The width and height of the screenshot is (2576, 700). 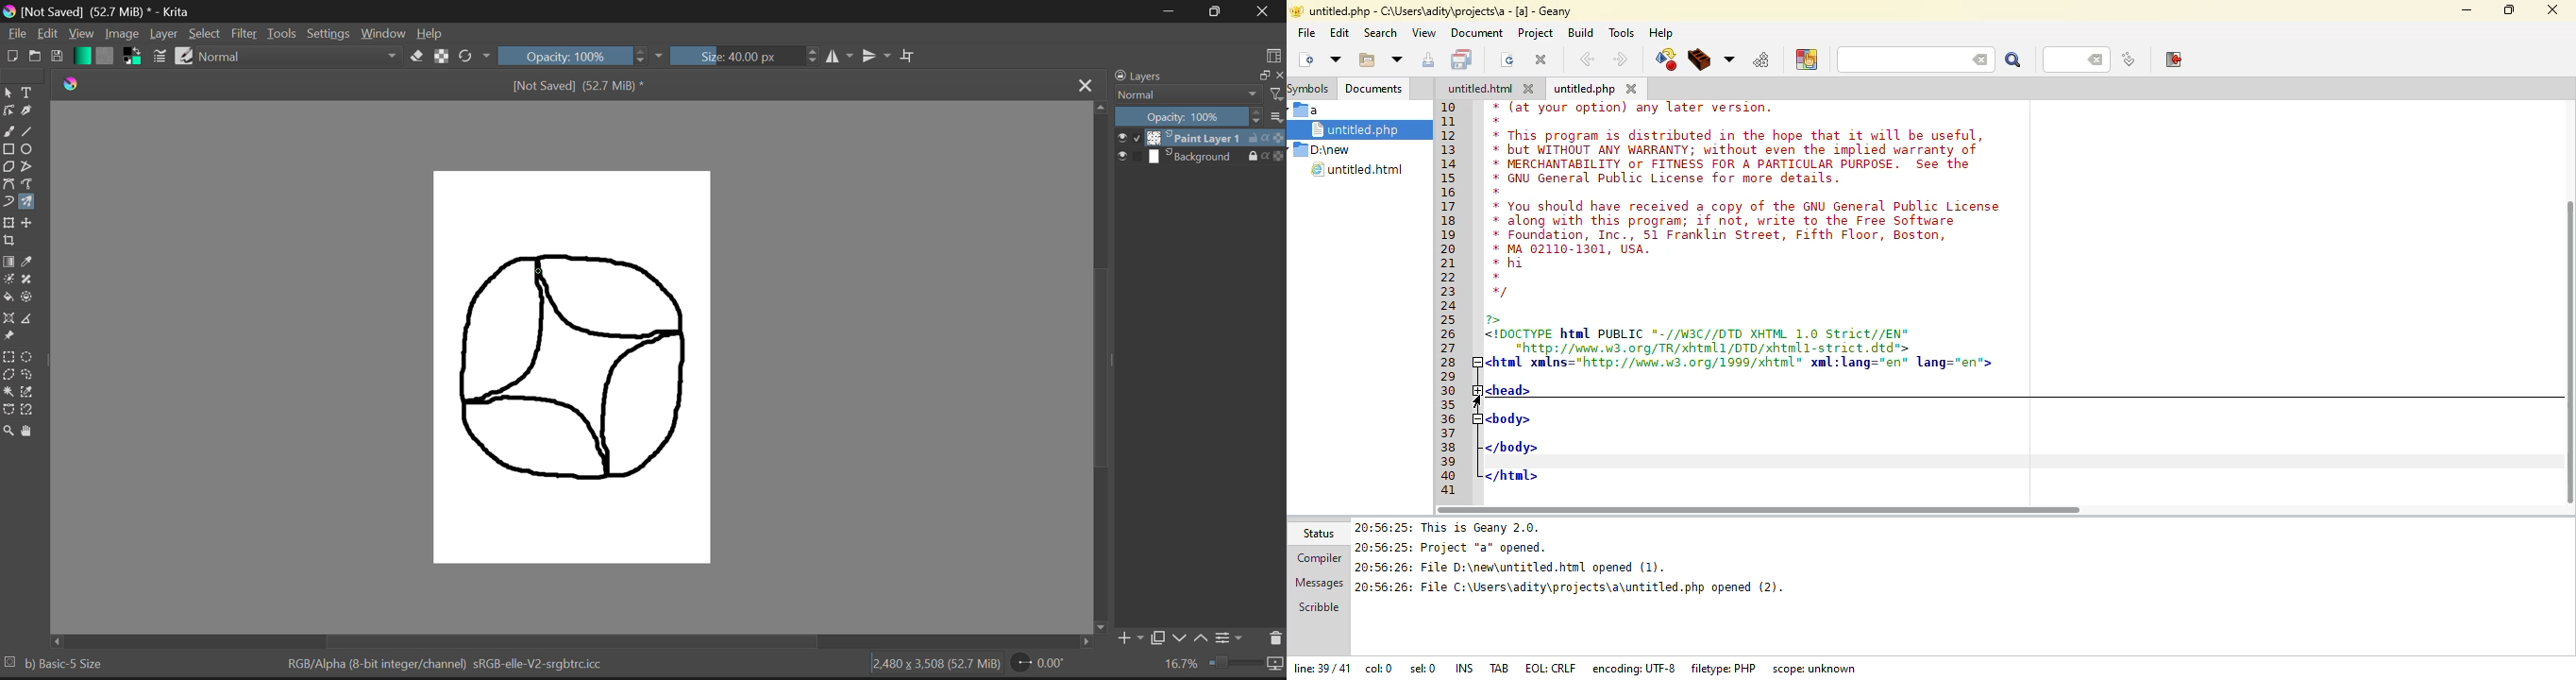 What do you see at coordinates (29, 182) in the screenshot?
I see `Freehand Path Tool` at bounding box center [29, 182].